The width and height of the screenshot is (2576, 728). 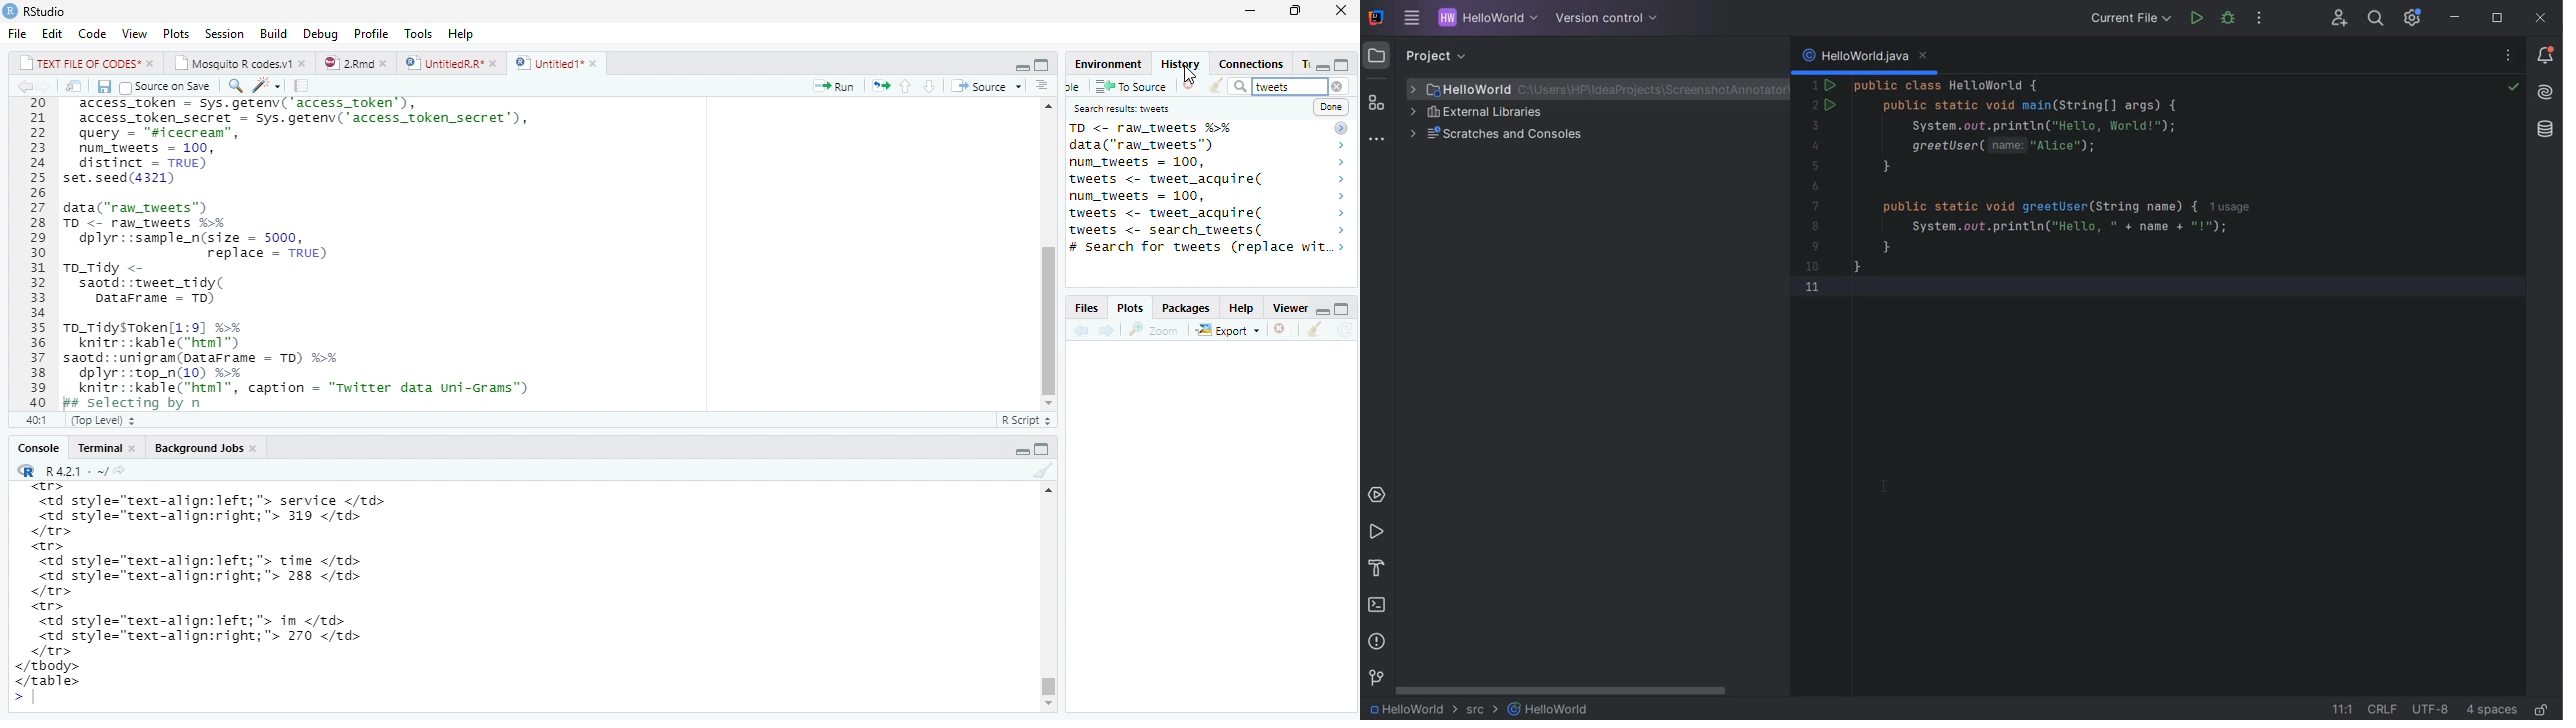 I want to click on scrollbar, so click(x=1047, y=250).